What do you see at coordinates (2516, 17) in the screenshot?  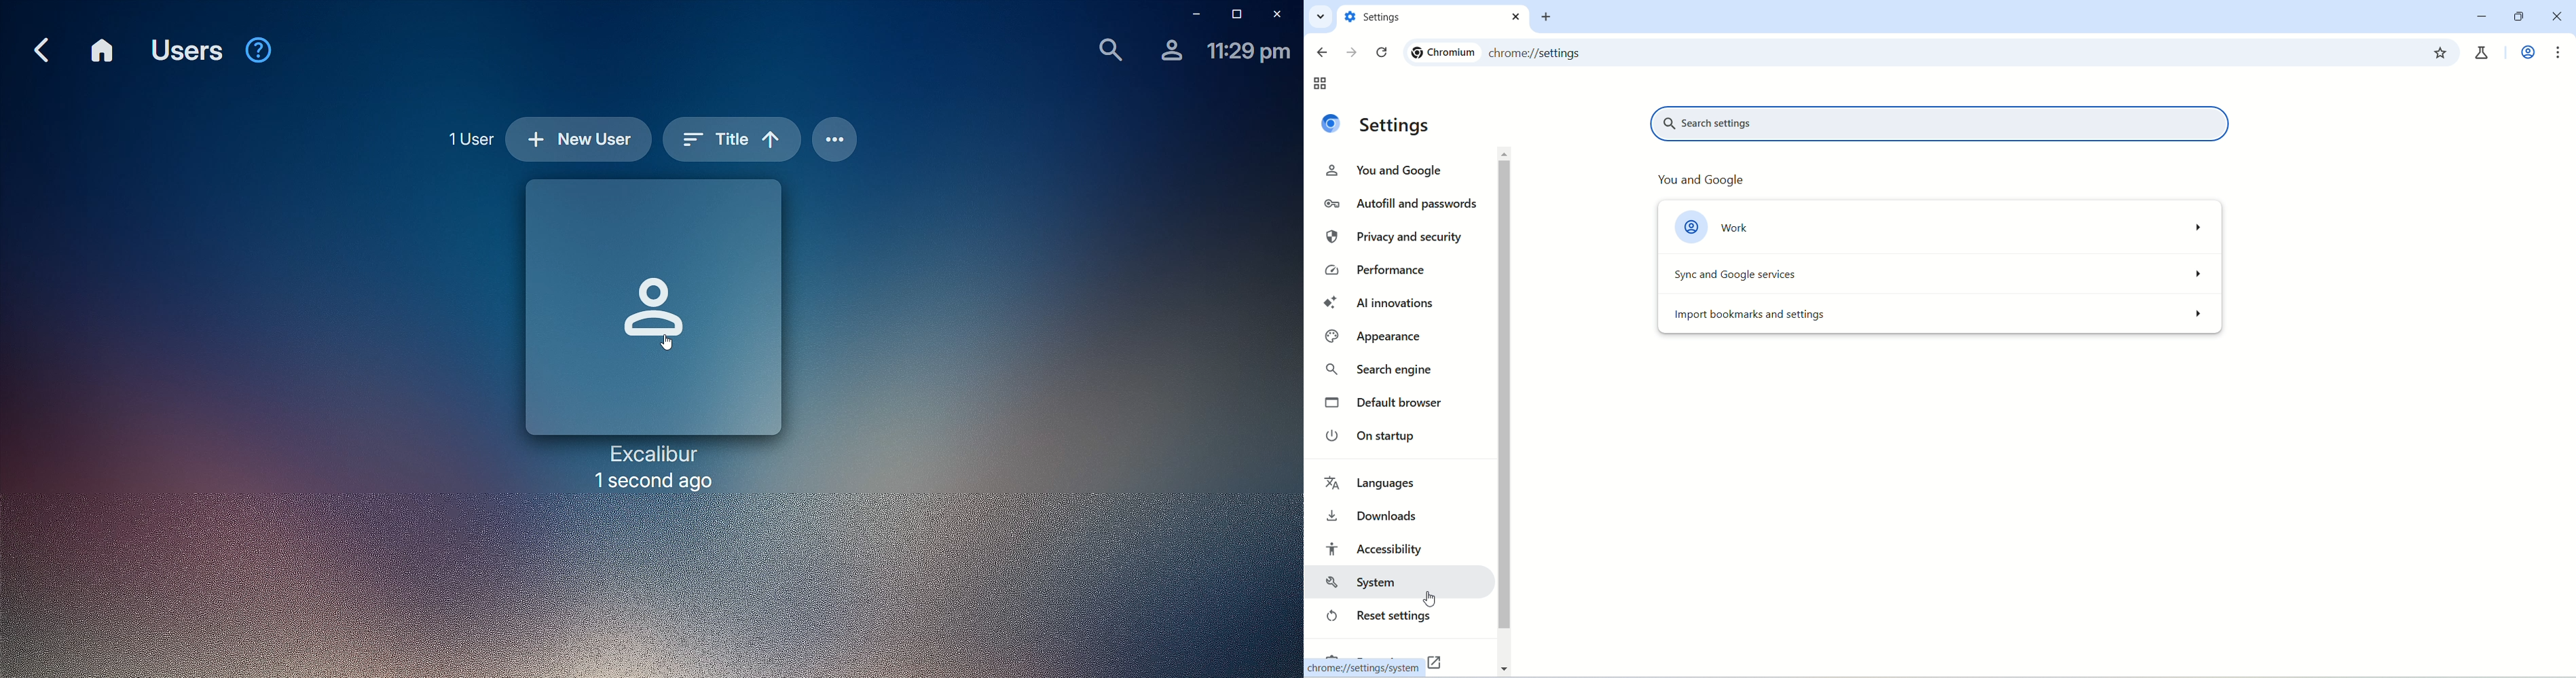 I see `maximize` at bounding box center [2516, 17].